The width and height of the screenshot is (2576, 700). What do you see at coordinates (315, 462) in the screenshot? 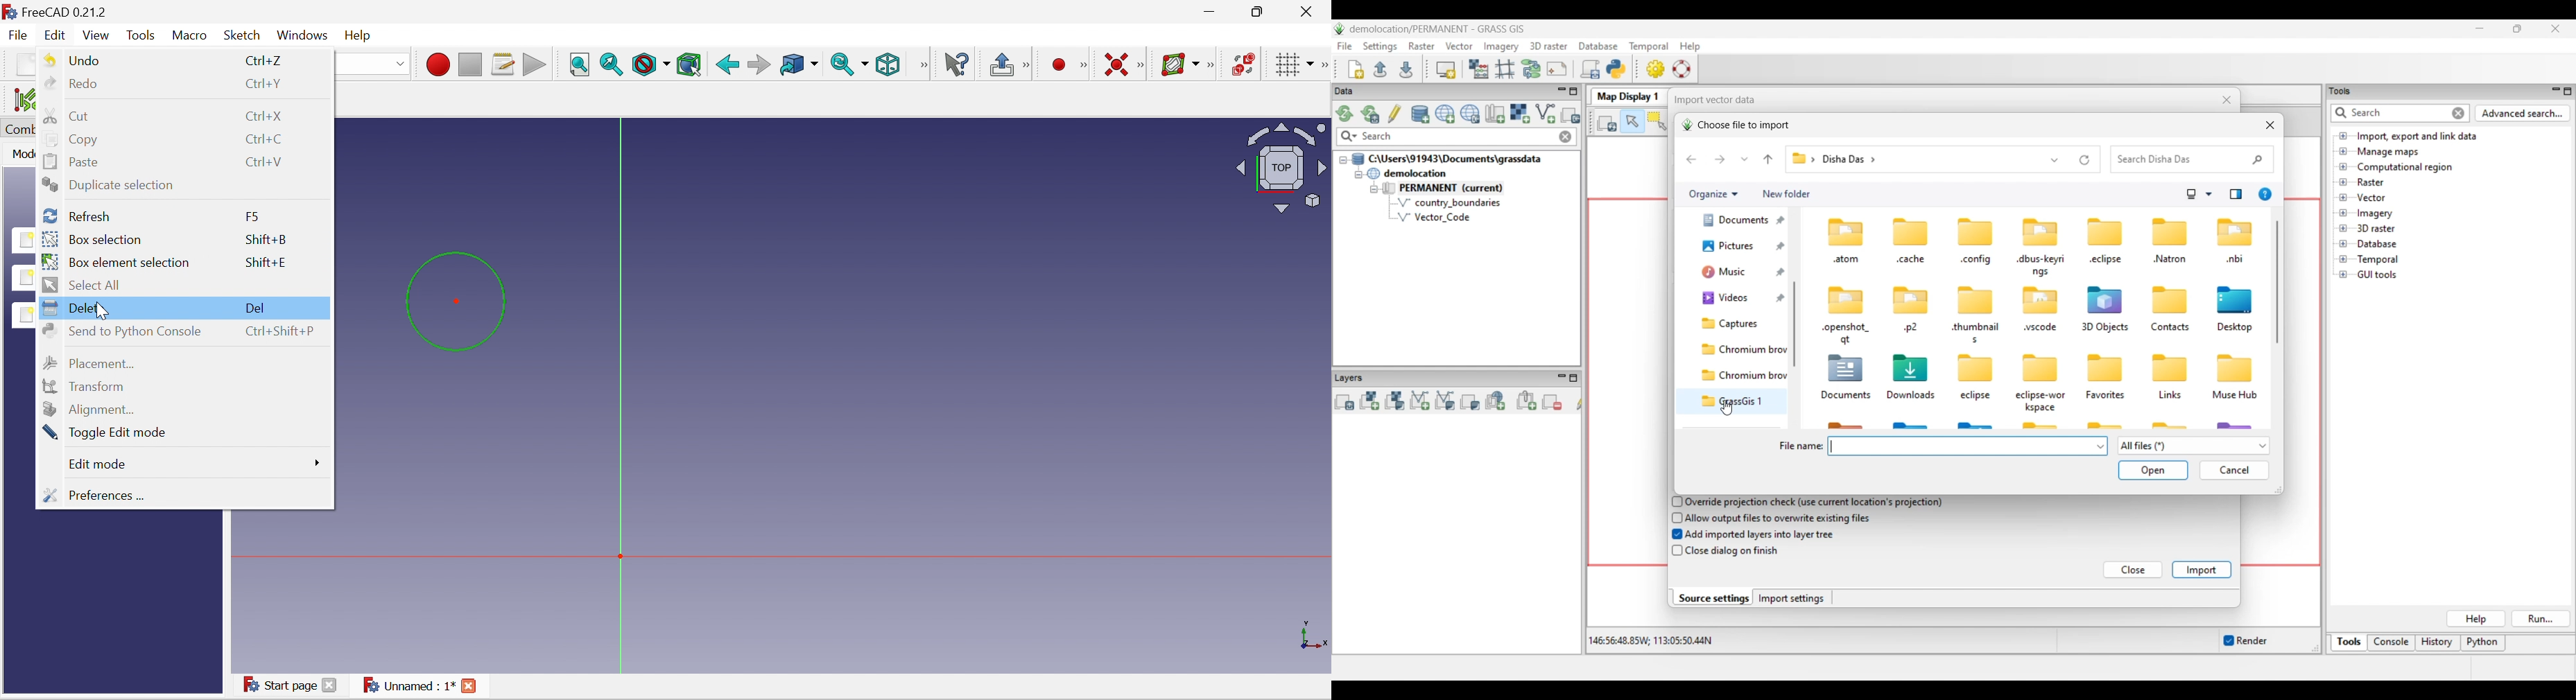
I see `More options` at bounding box center [315, 462].